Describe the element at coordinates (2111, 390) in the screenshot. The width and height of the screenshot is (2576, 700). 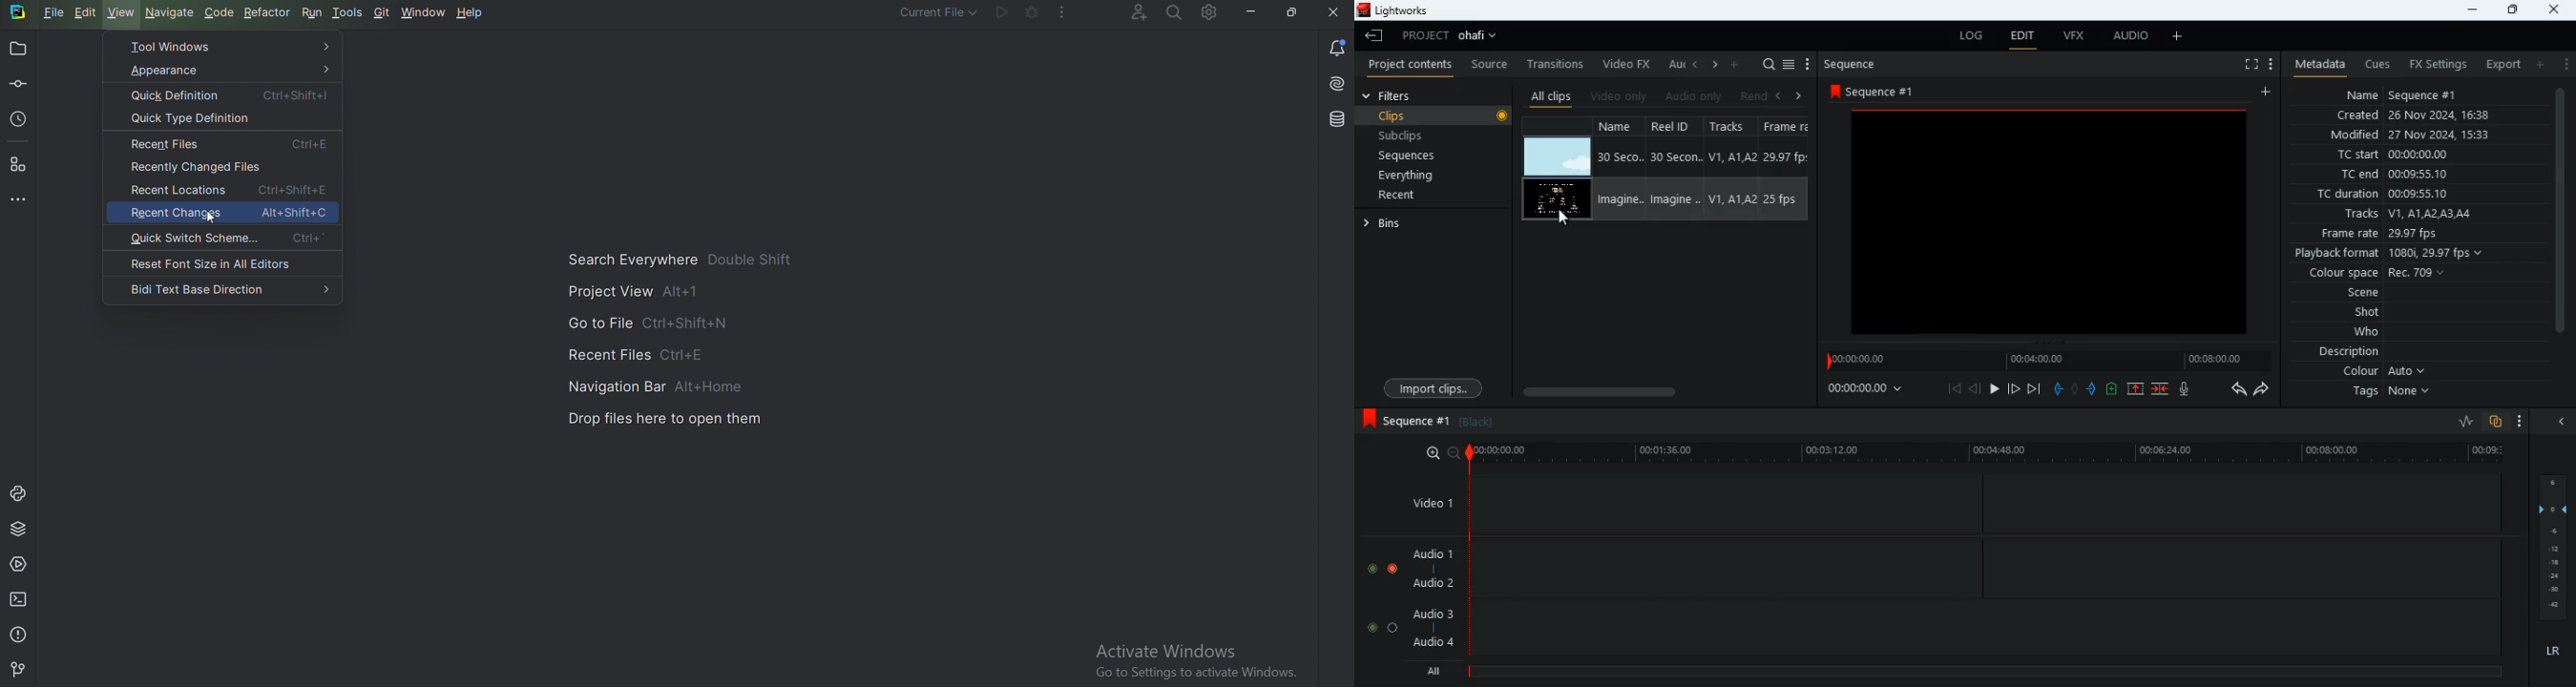
I see `up` at that location.